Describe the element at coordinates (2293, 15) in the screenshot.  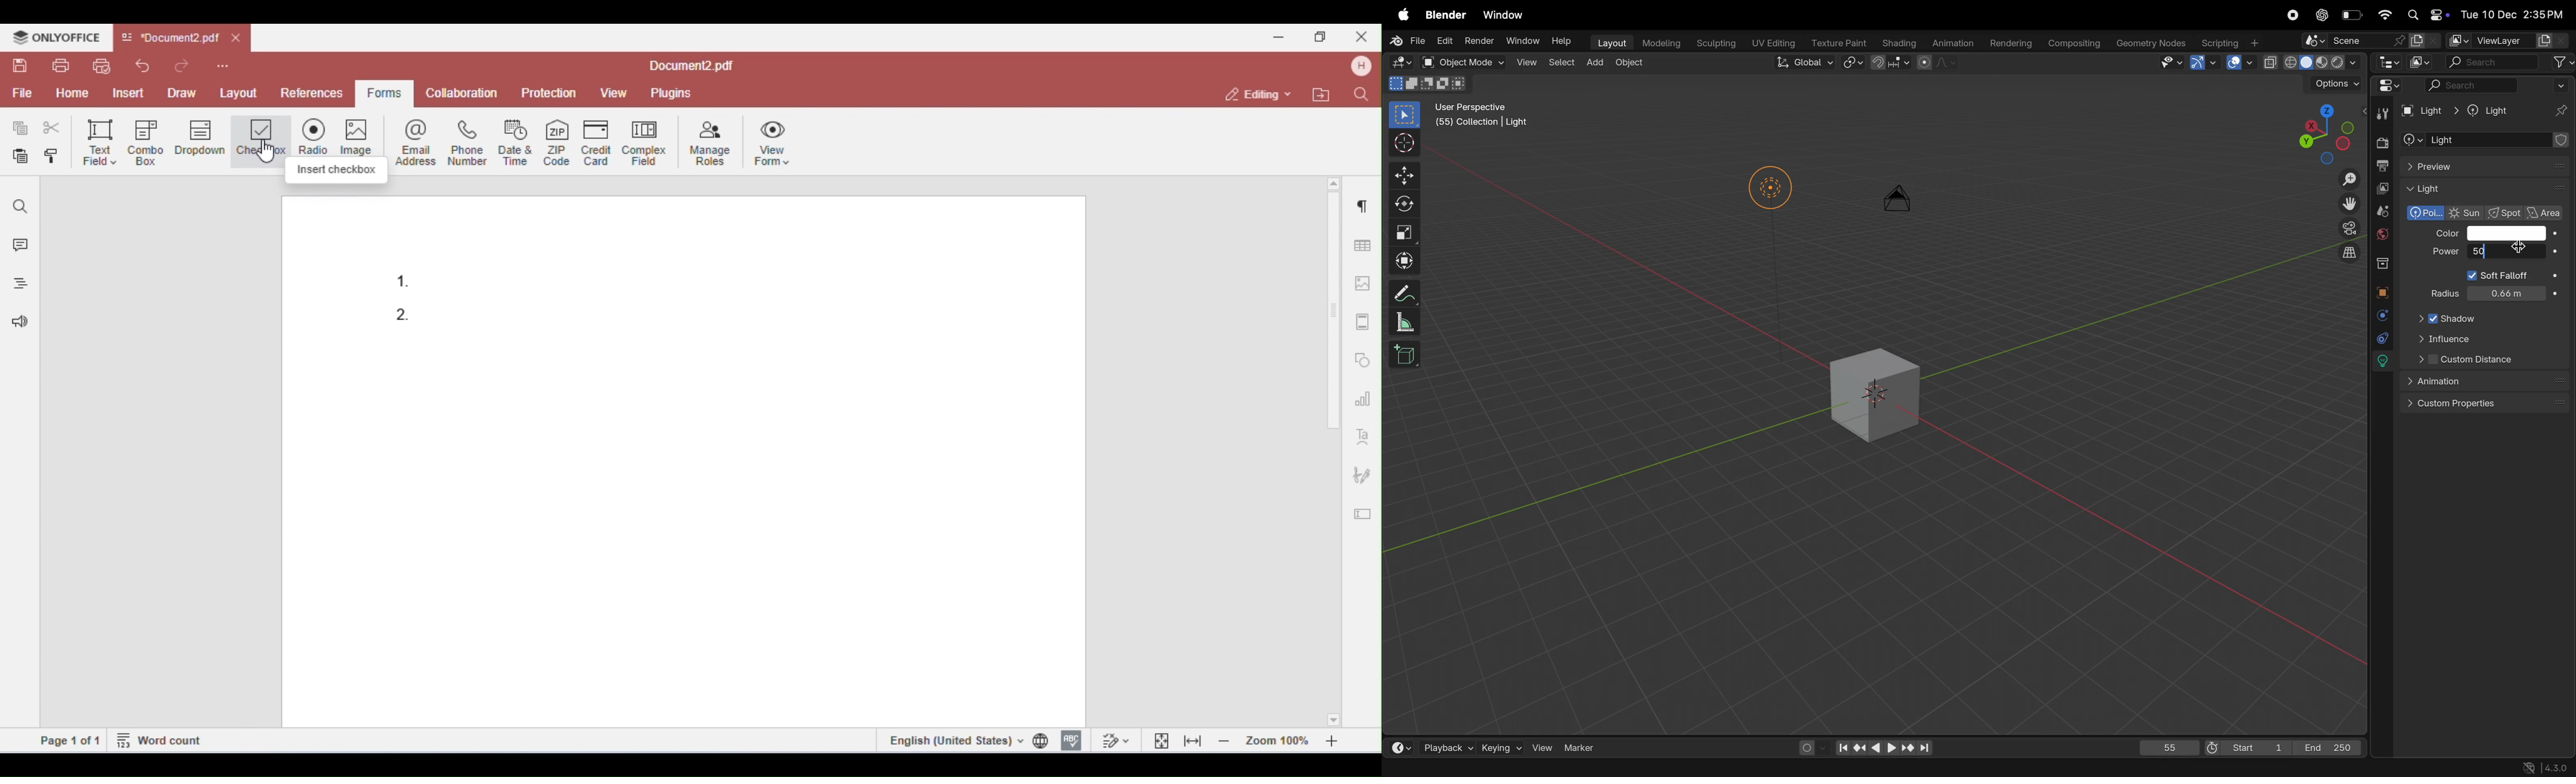
I see `record` at that location.